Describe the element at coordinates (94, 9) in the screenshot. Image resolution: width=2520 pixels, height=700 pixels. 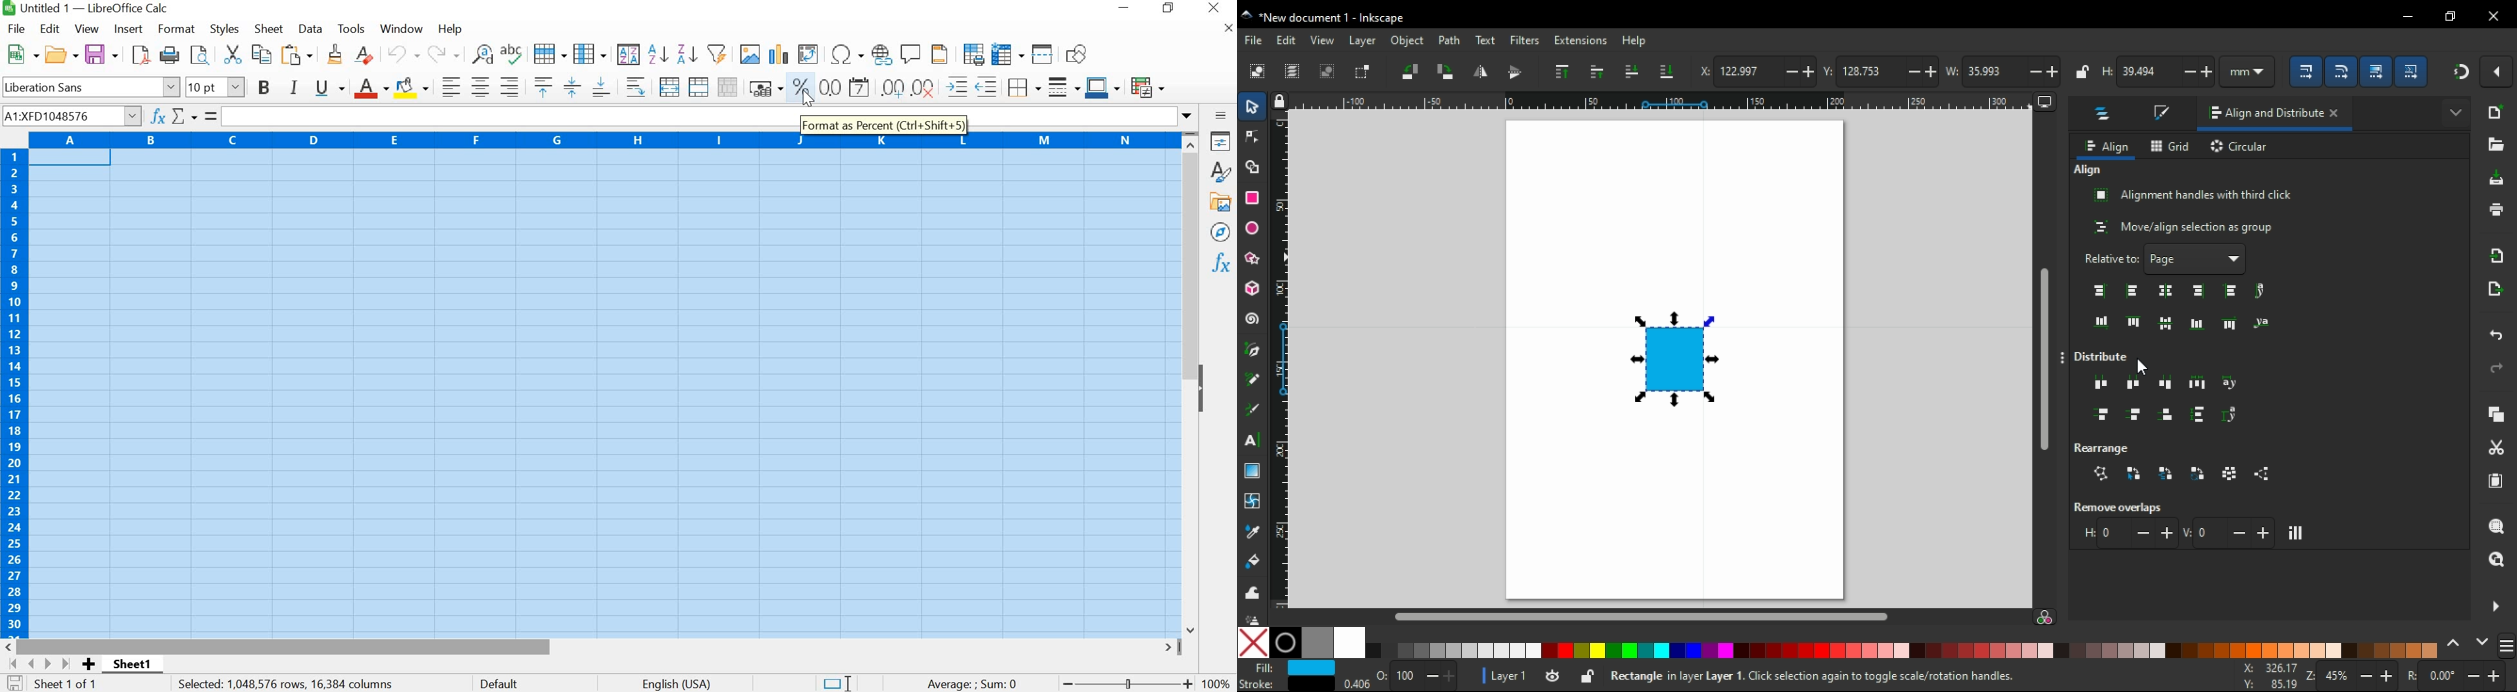
I see `Untitled 1 - LibreOffice Calc` at that location.